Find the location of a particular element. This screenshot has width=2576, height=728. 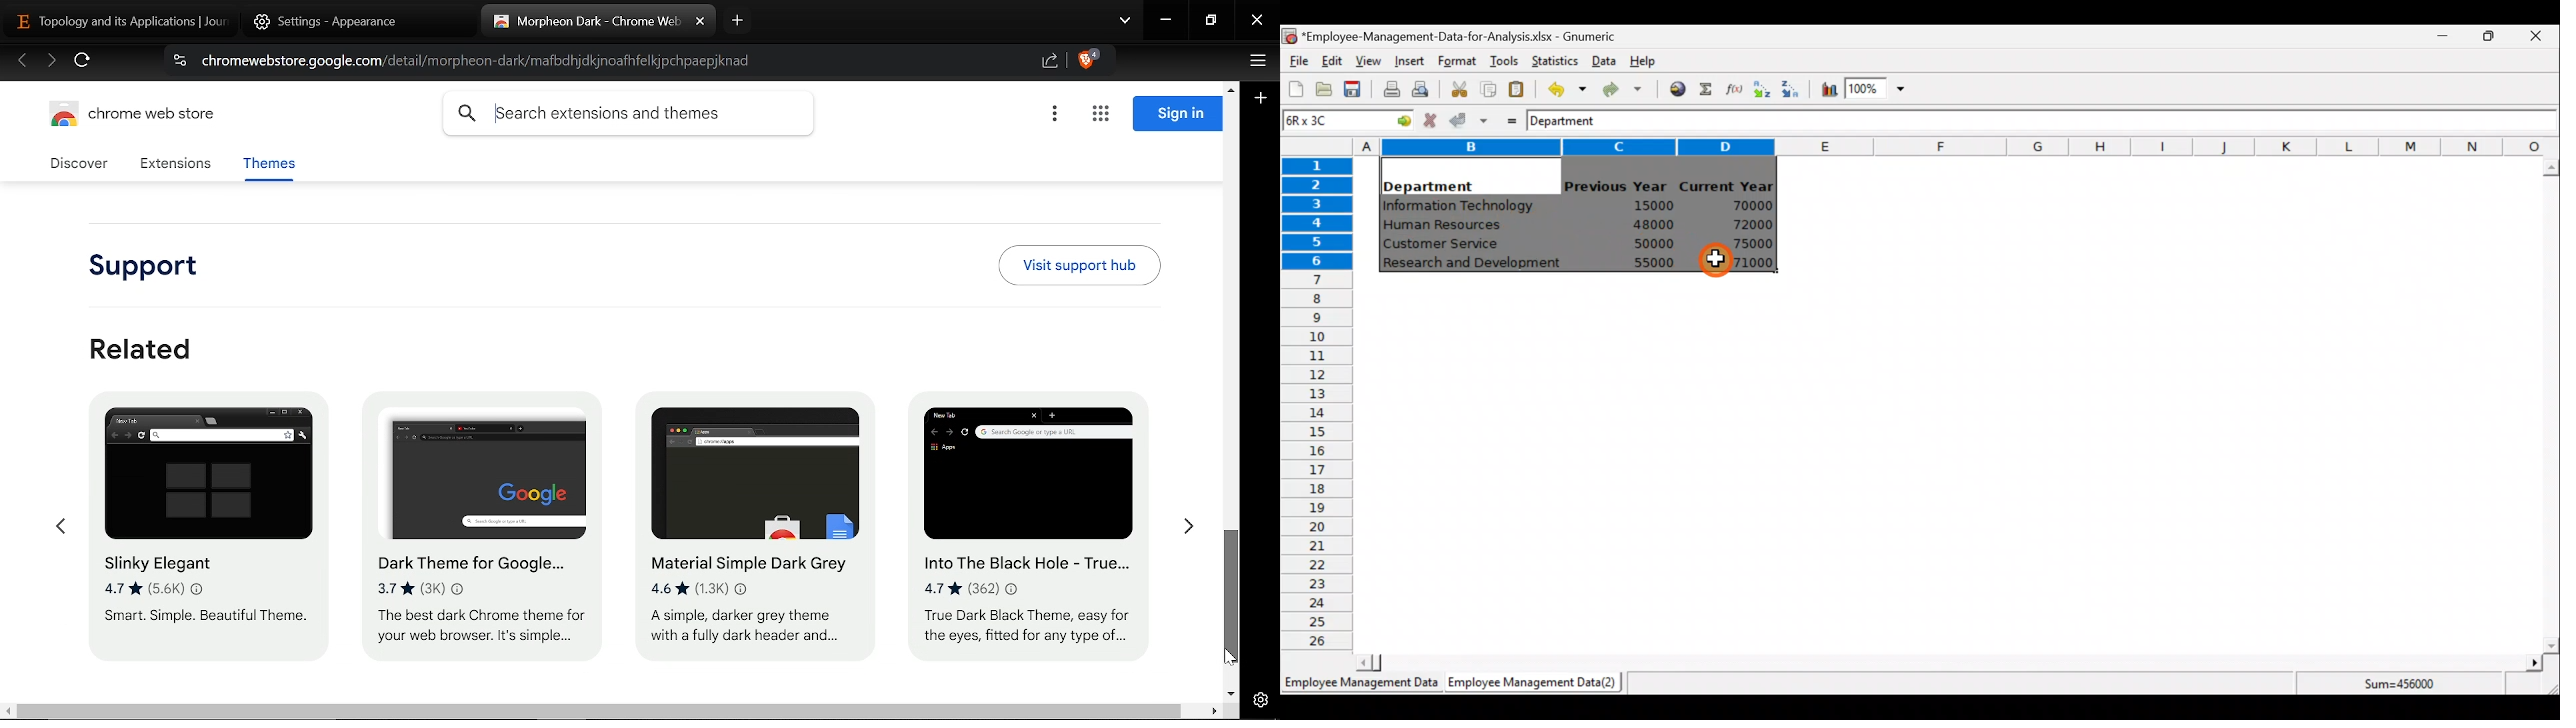

Maximize is located at coordinates (2489, 35).